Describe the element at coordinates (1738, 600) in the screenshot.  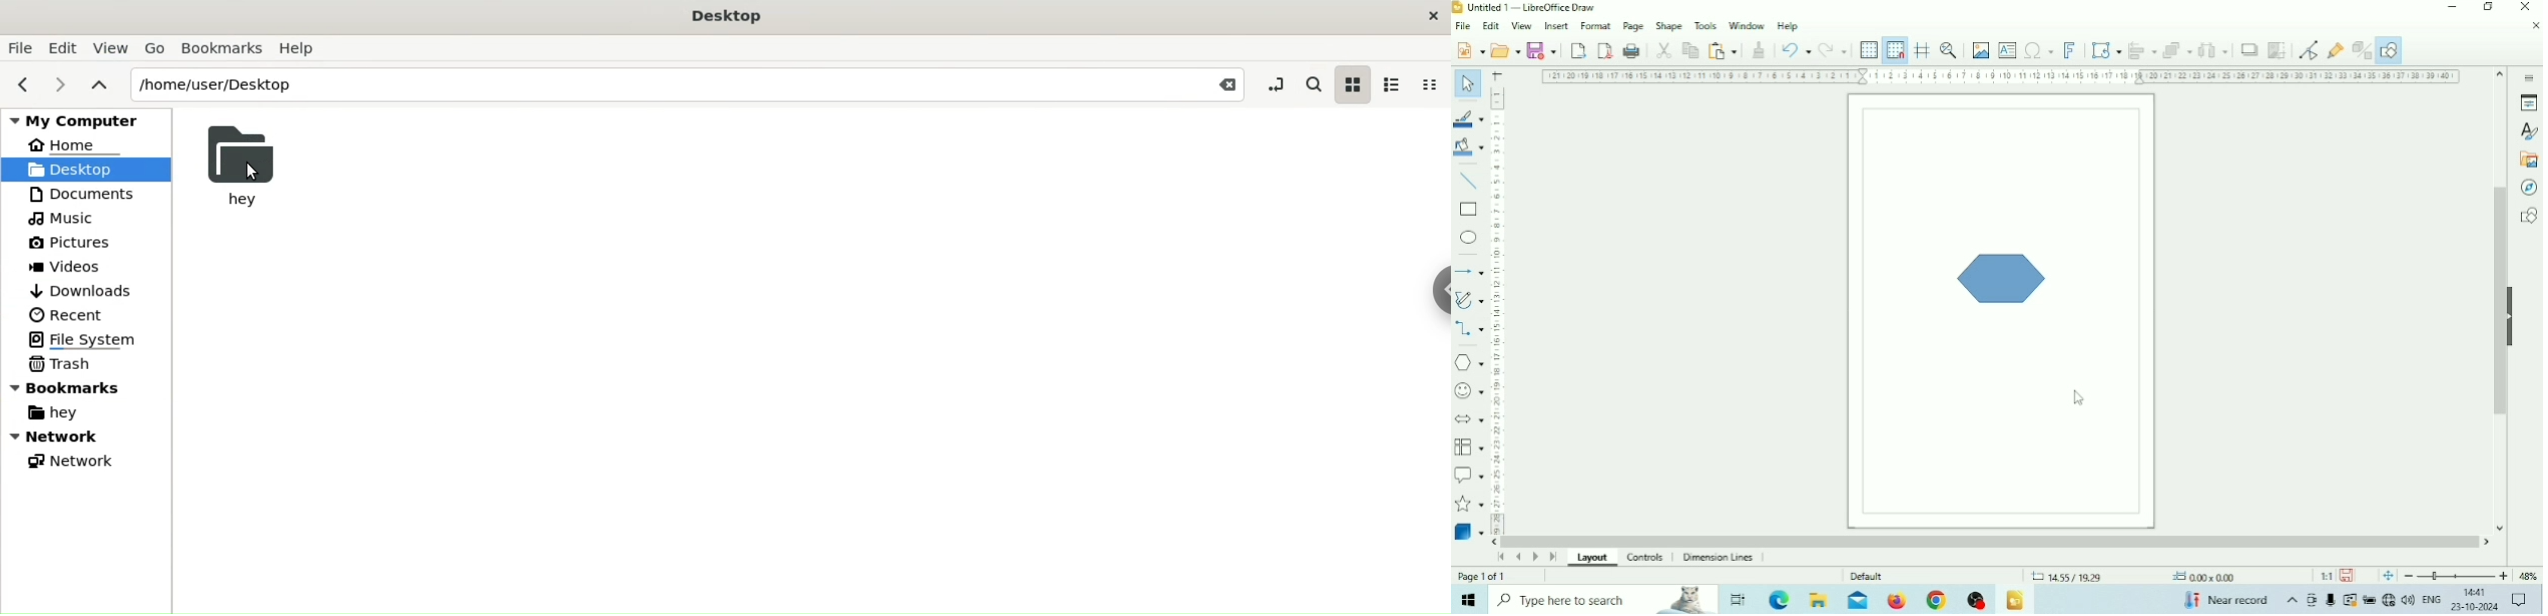
I see `Task View` at that location.